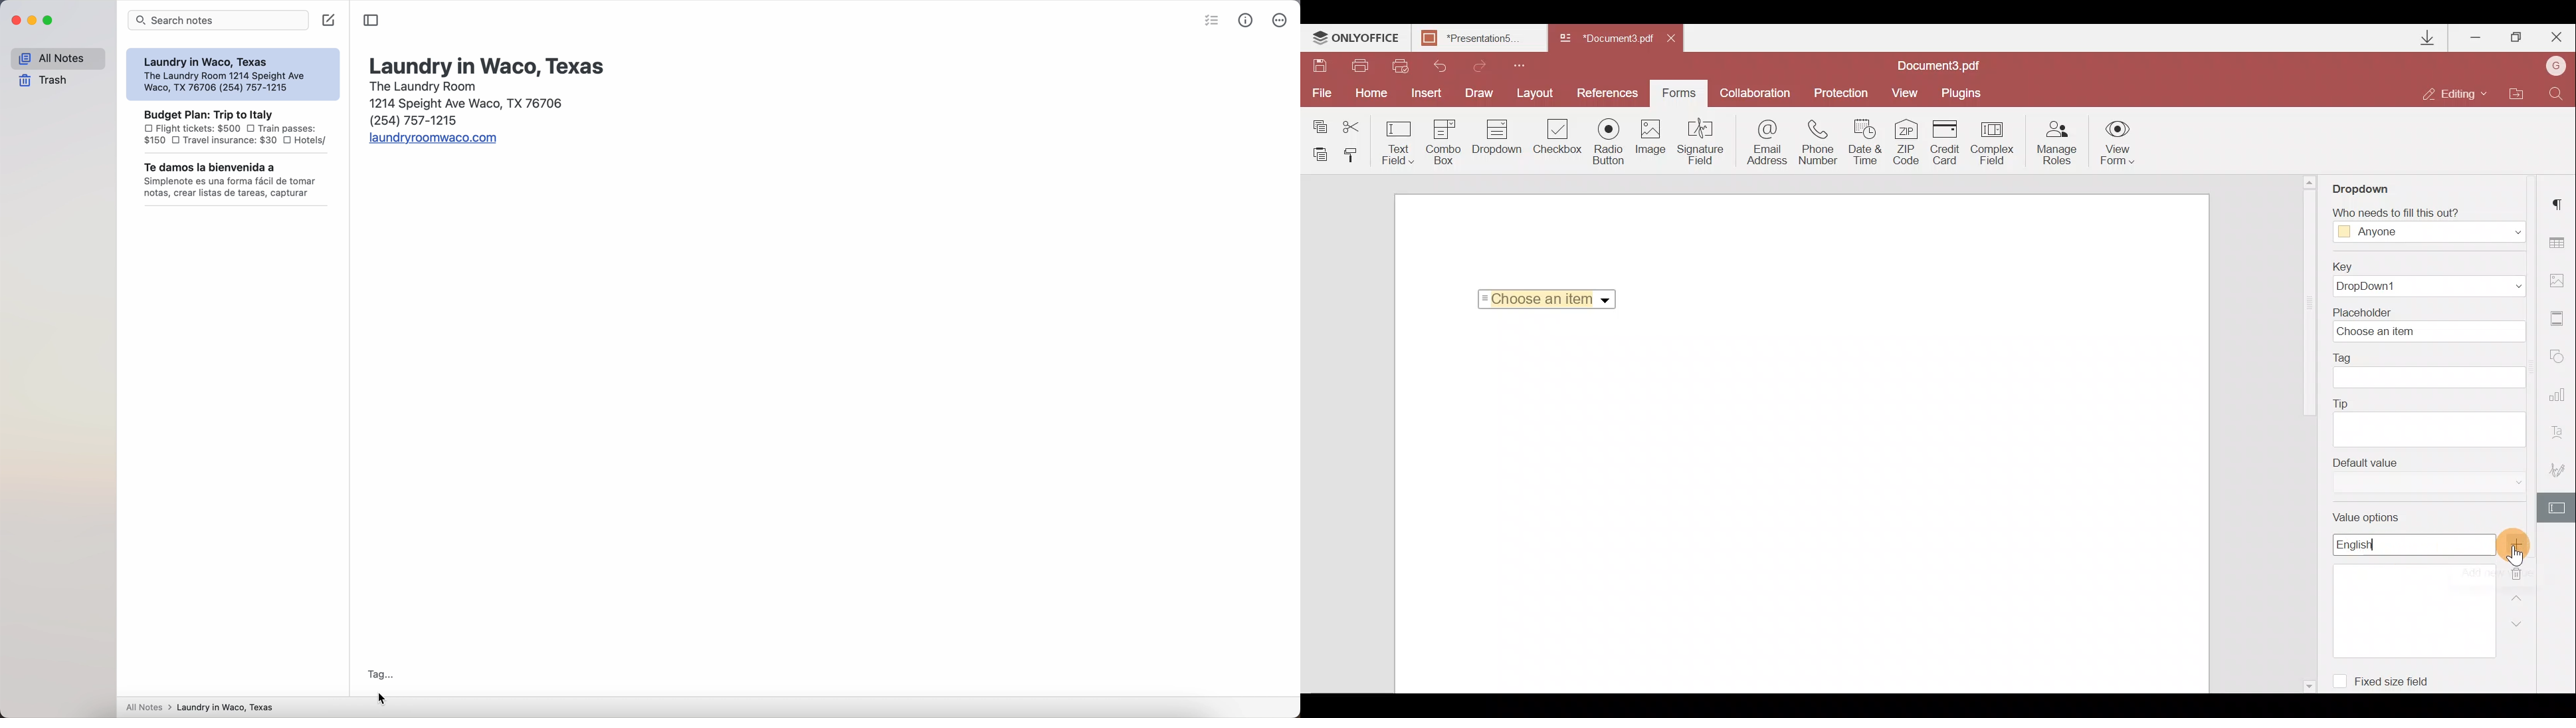 This screenshot has height=728, width=2576. I want to click on scroll bar, so click(2308, 305).